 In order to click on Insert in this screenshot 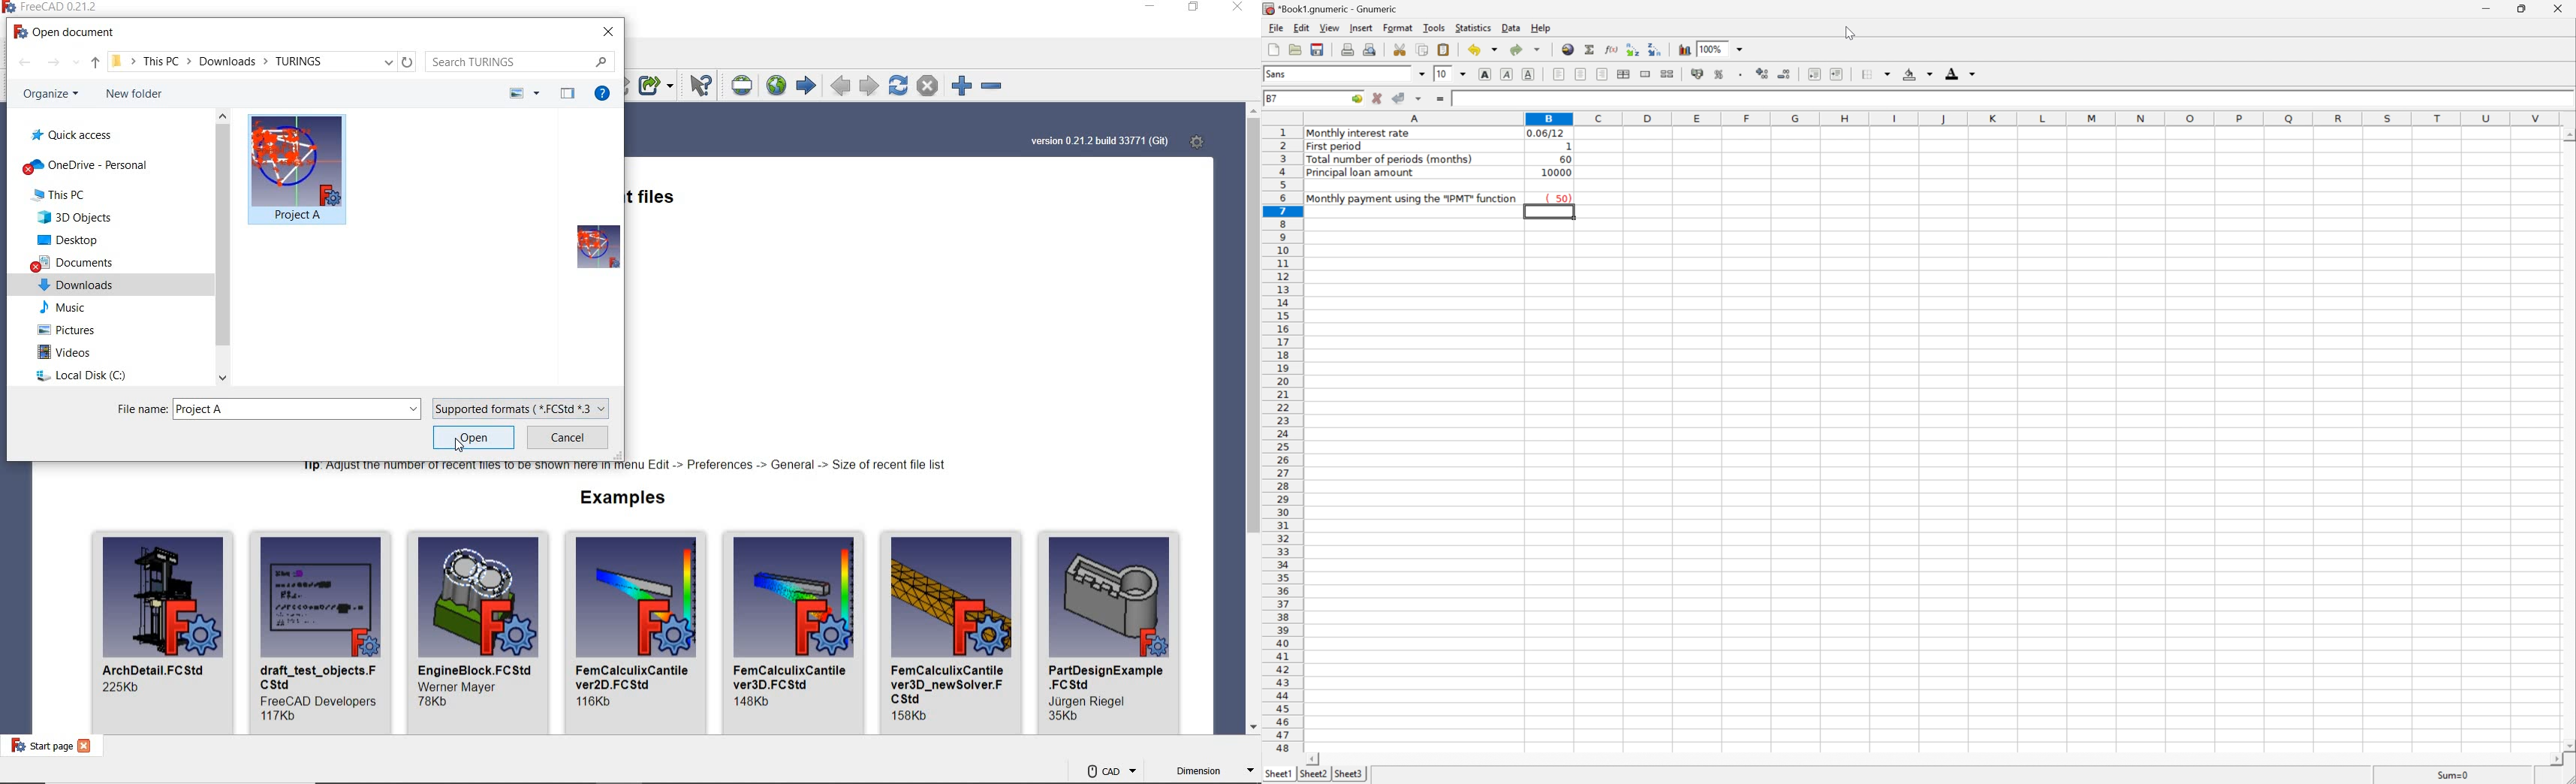, I will do `click(1363, 28)`.